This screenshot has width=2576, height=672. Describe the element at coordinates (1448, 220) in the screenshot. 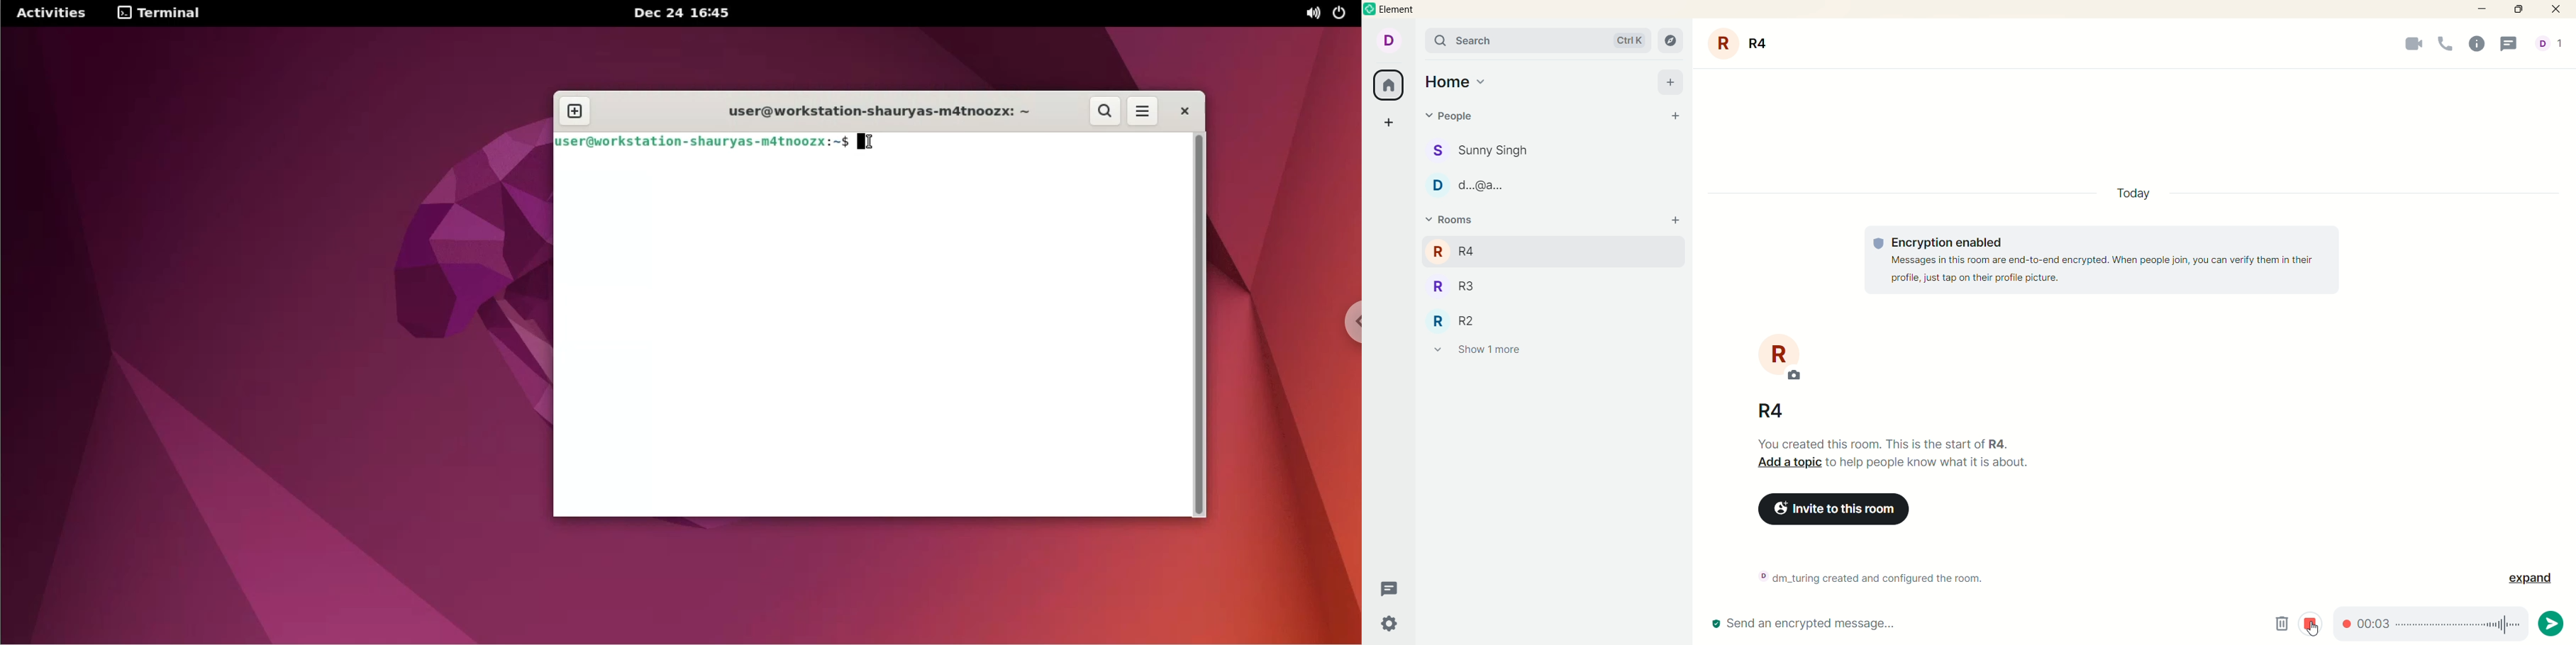

I see `rooms` at that location.